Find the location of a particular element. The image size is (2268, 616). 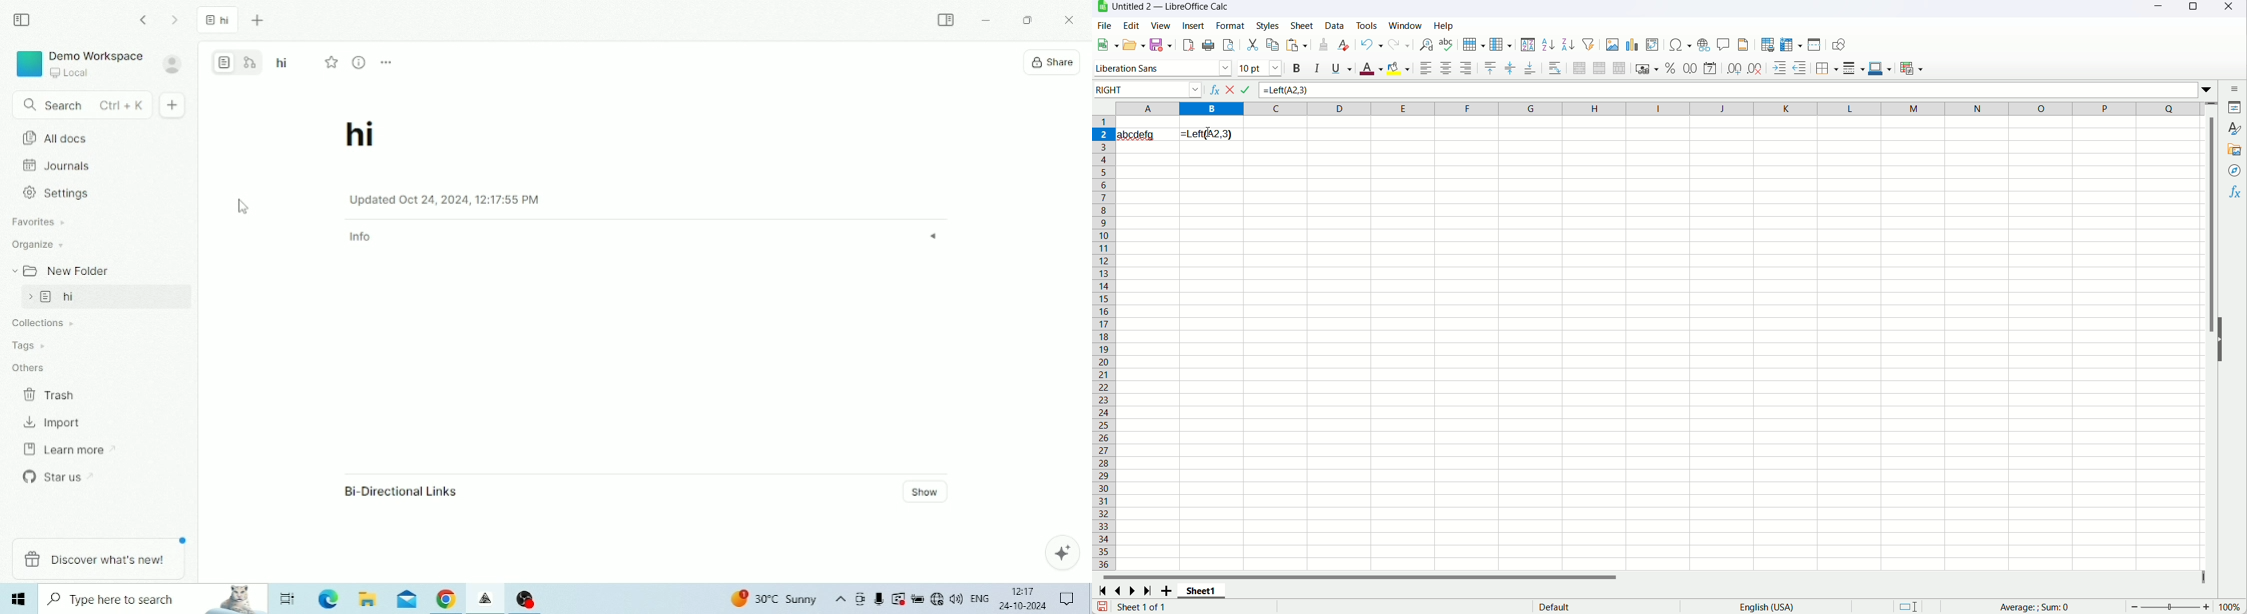

italics is located at coordinates (1317, 68).